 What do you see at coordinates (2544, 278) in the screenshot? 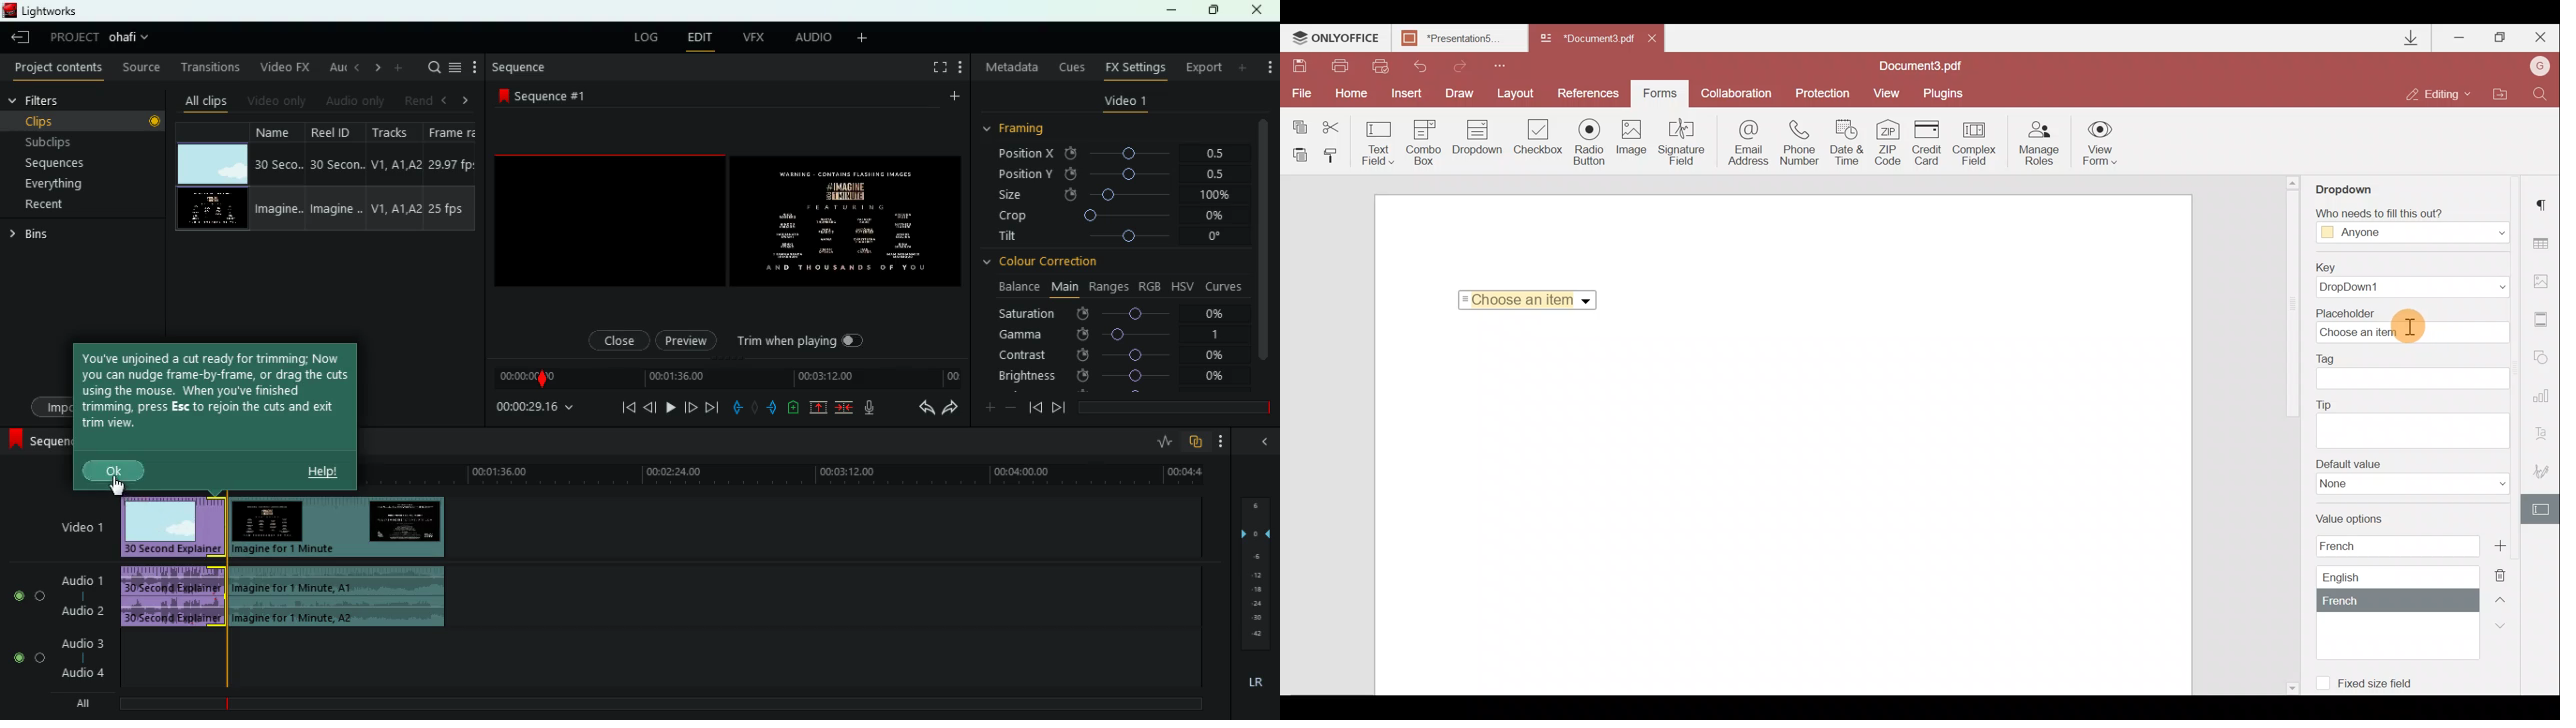
I see `Image settings` at bounding box center [2544, 278].